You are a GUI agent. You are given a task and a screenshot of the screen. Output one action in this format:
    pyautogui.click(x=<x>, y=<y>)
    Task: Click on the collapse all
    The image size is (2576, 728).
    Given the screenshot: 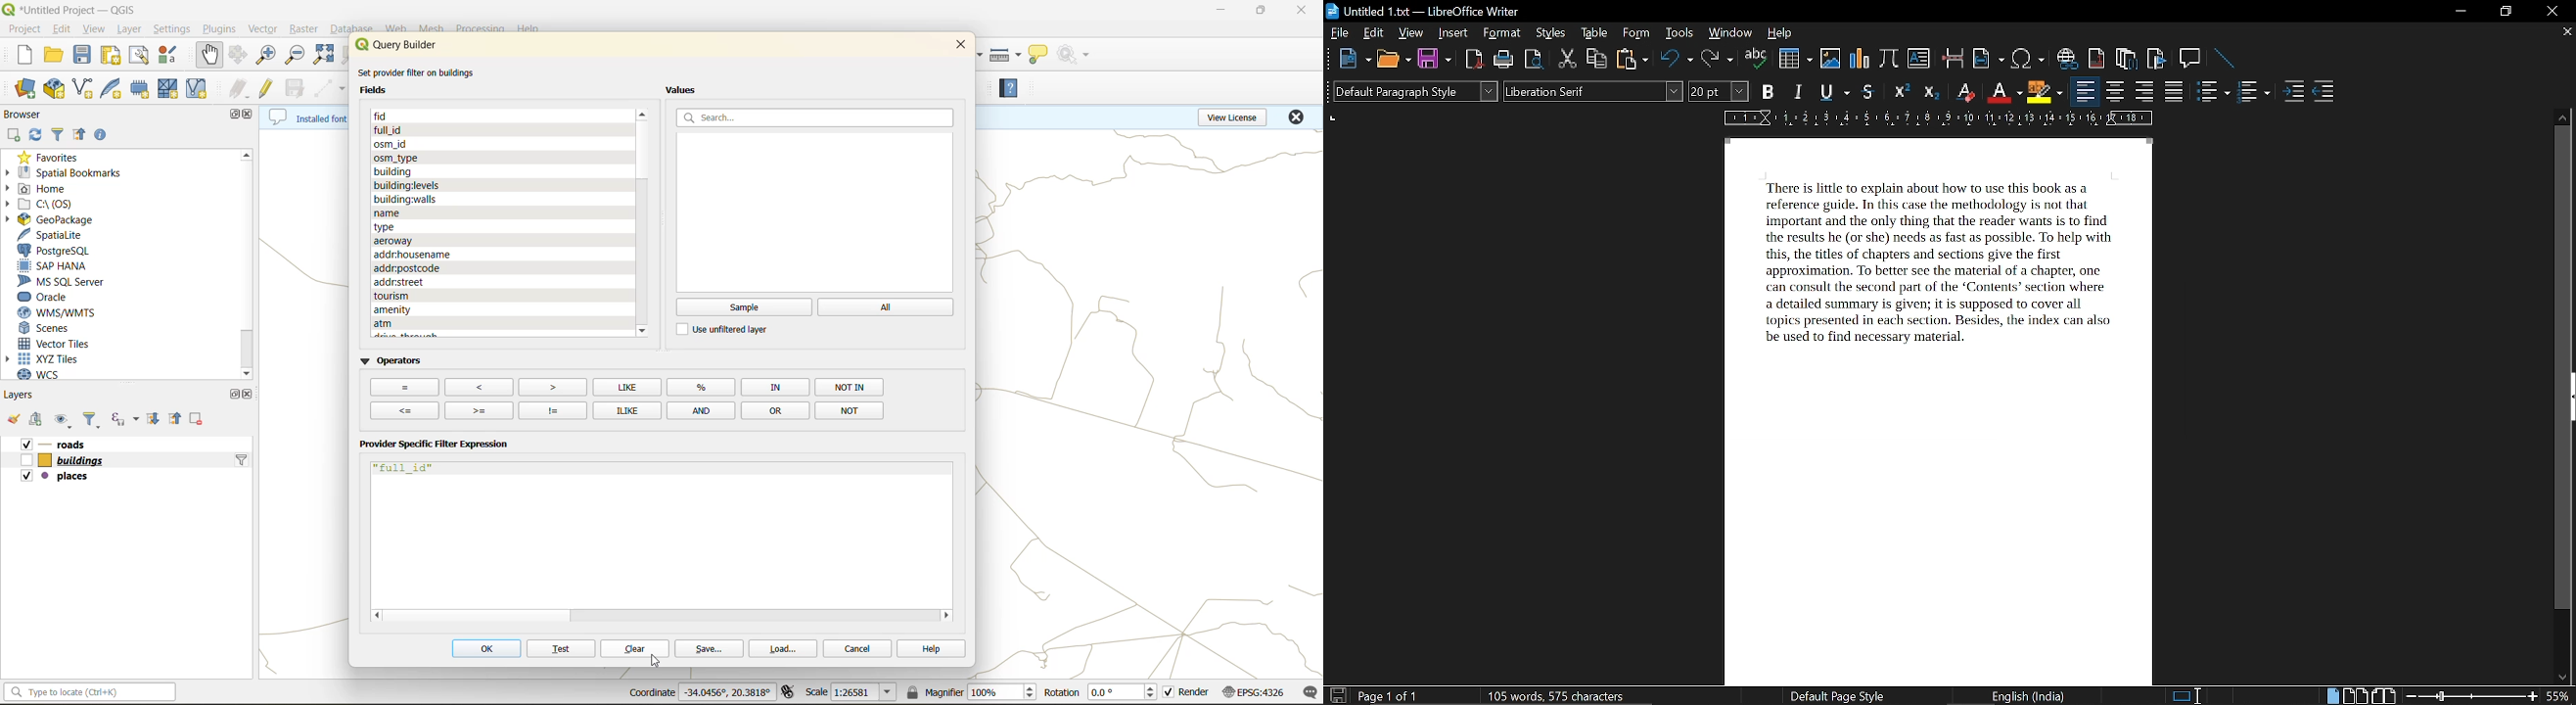 What is the action you would take?
    pyautogui.click(x=81, y=135)
    